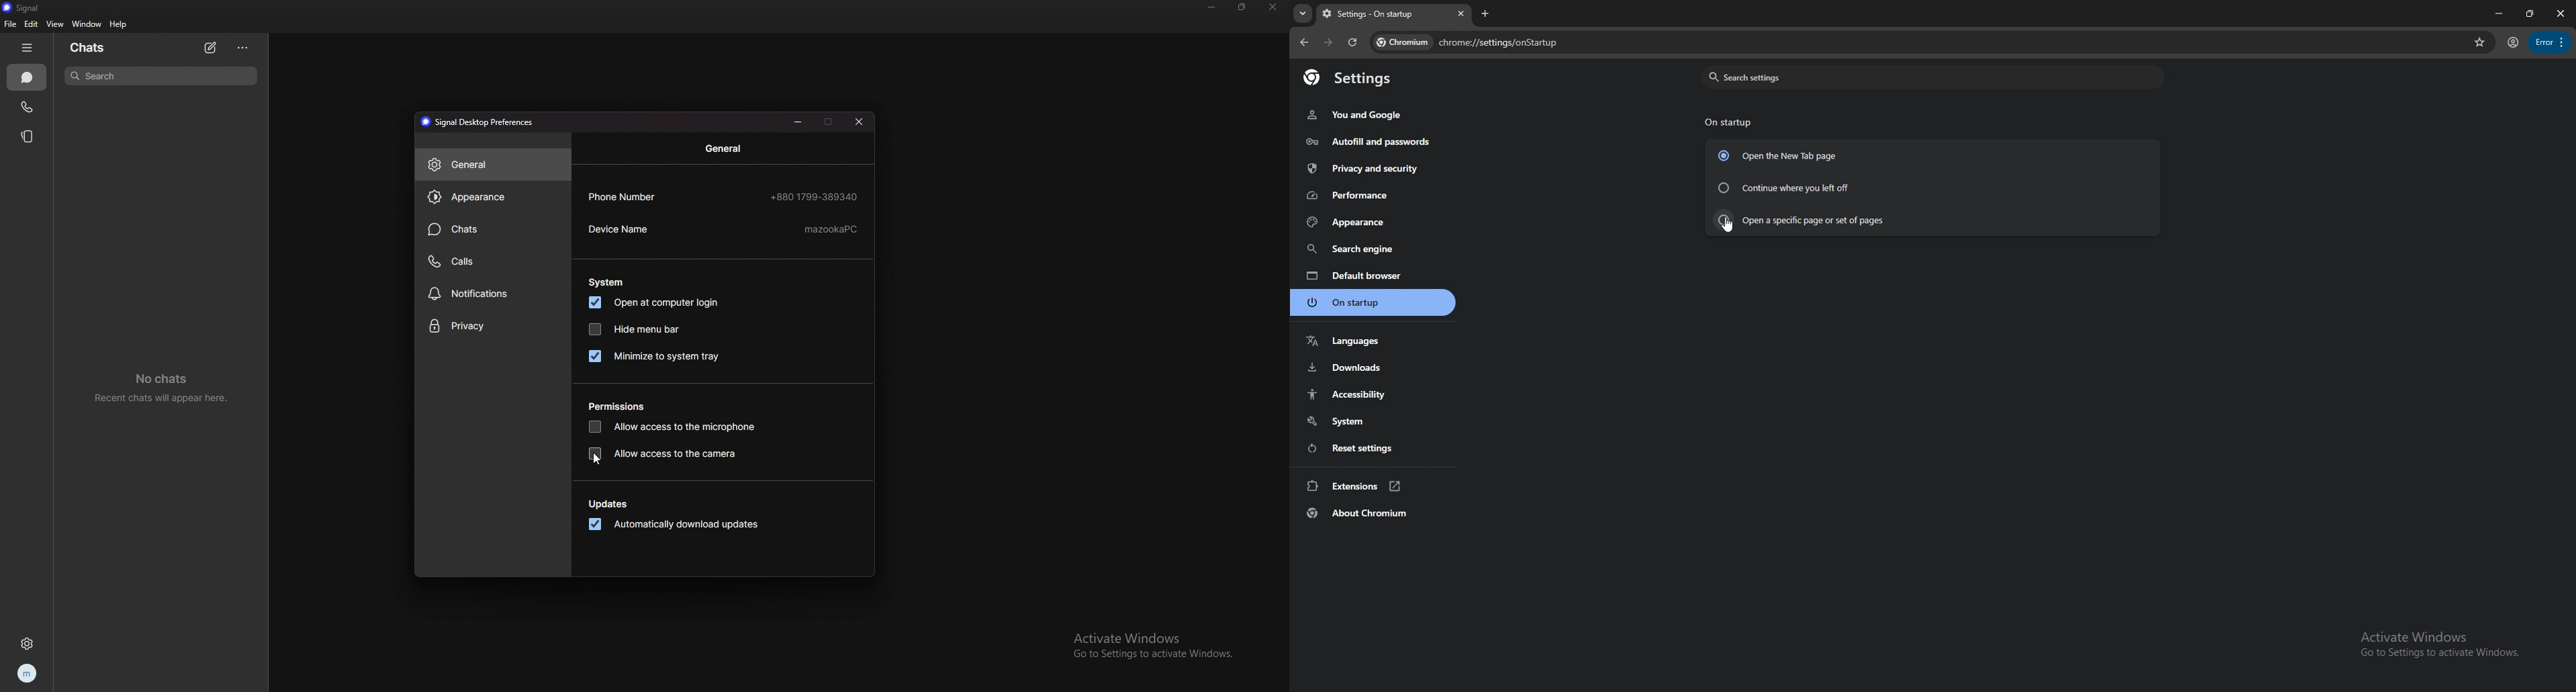  Describe the element at coordinates (479, 122) in the screenshot. I see `signal desktop preferences` at that location.